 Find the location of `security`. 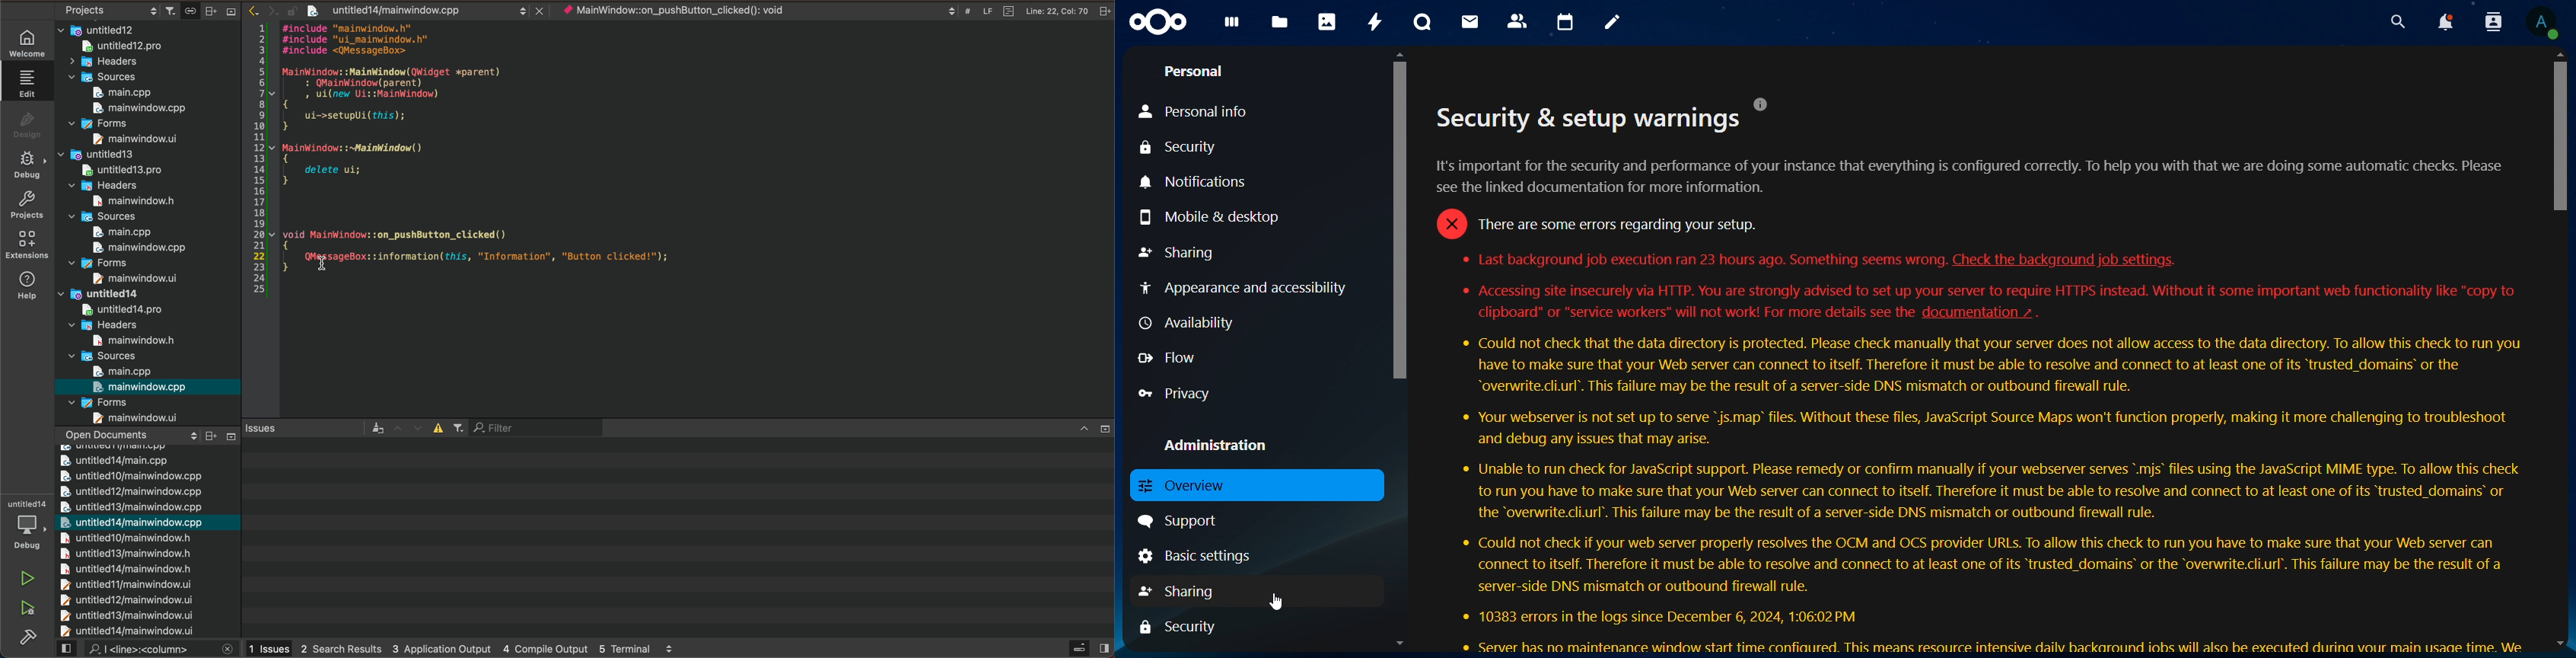

security is located at coordinates (1187, 147).